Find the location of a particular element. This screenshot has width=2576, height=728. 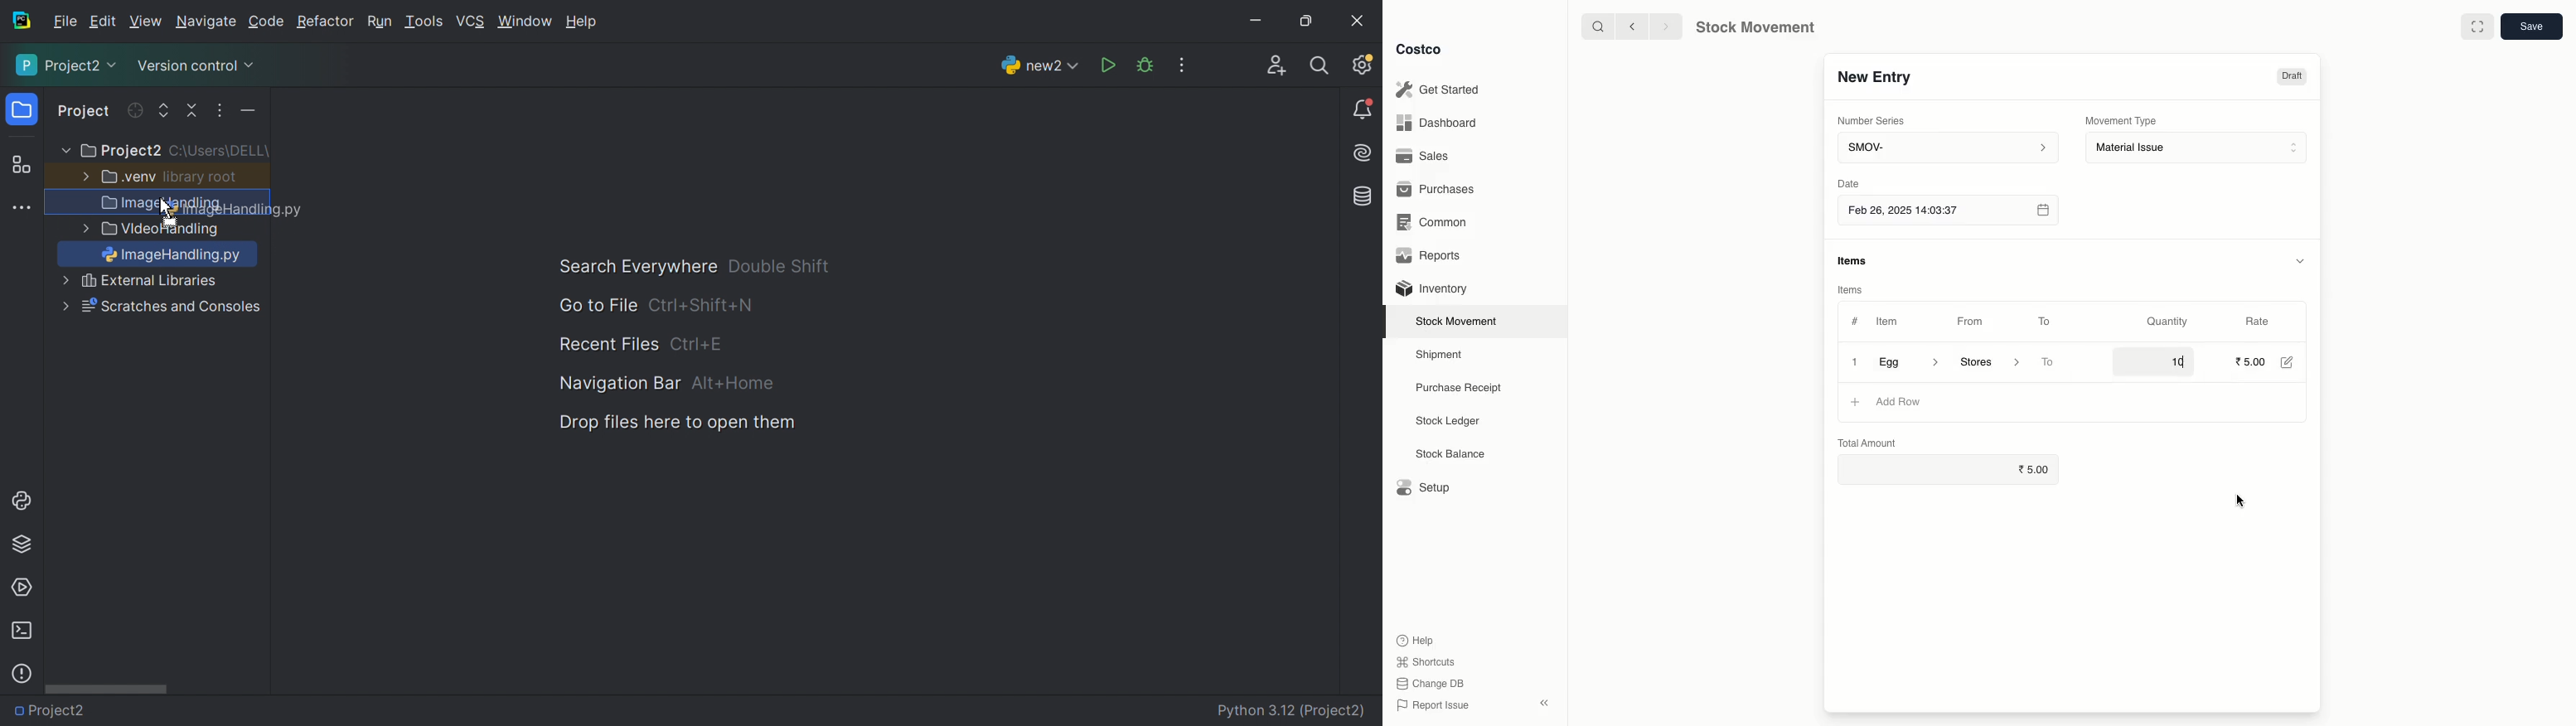

Help is located at coordinates (1416, 638).